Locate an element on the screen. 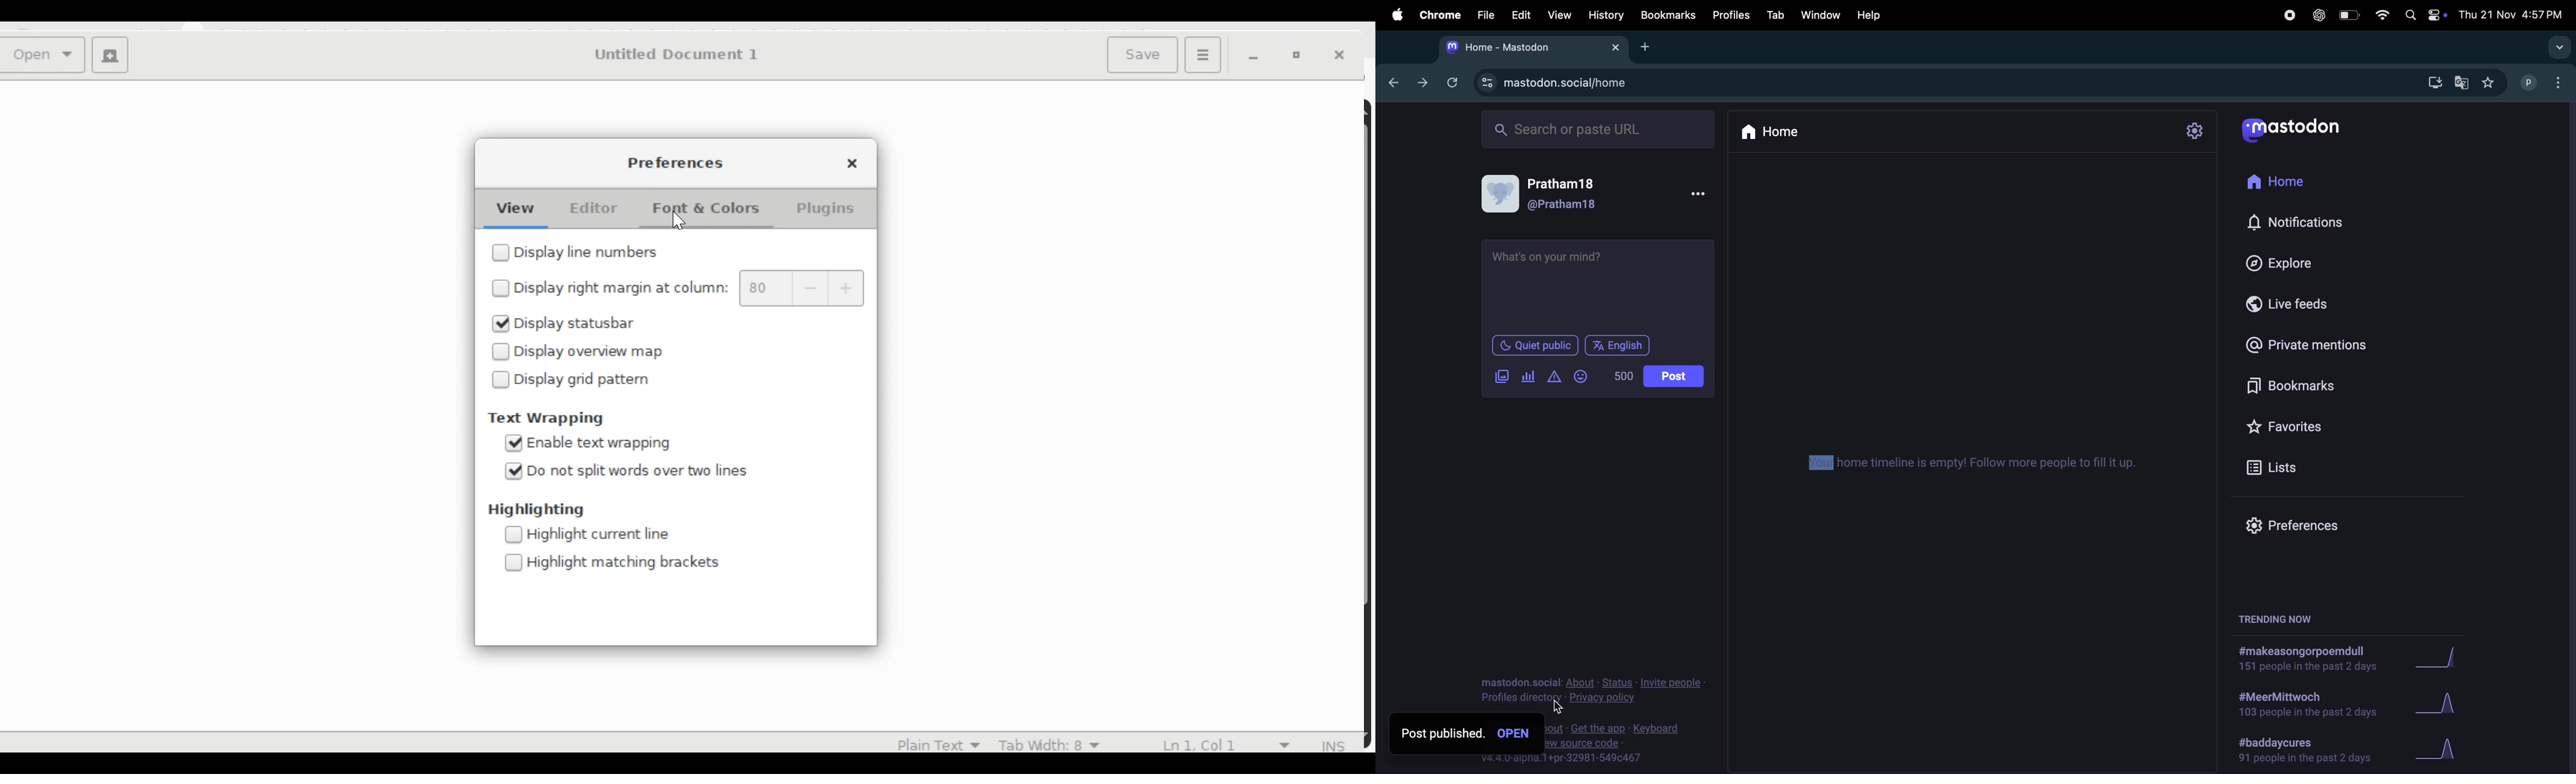 The height and width of the screenshot is (784, 2576). mastodon site url is located at coordinates (1584, 85).